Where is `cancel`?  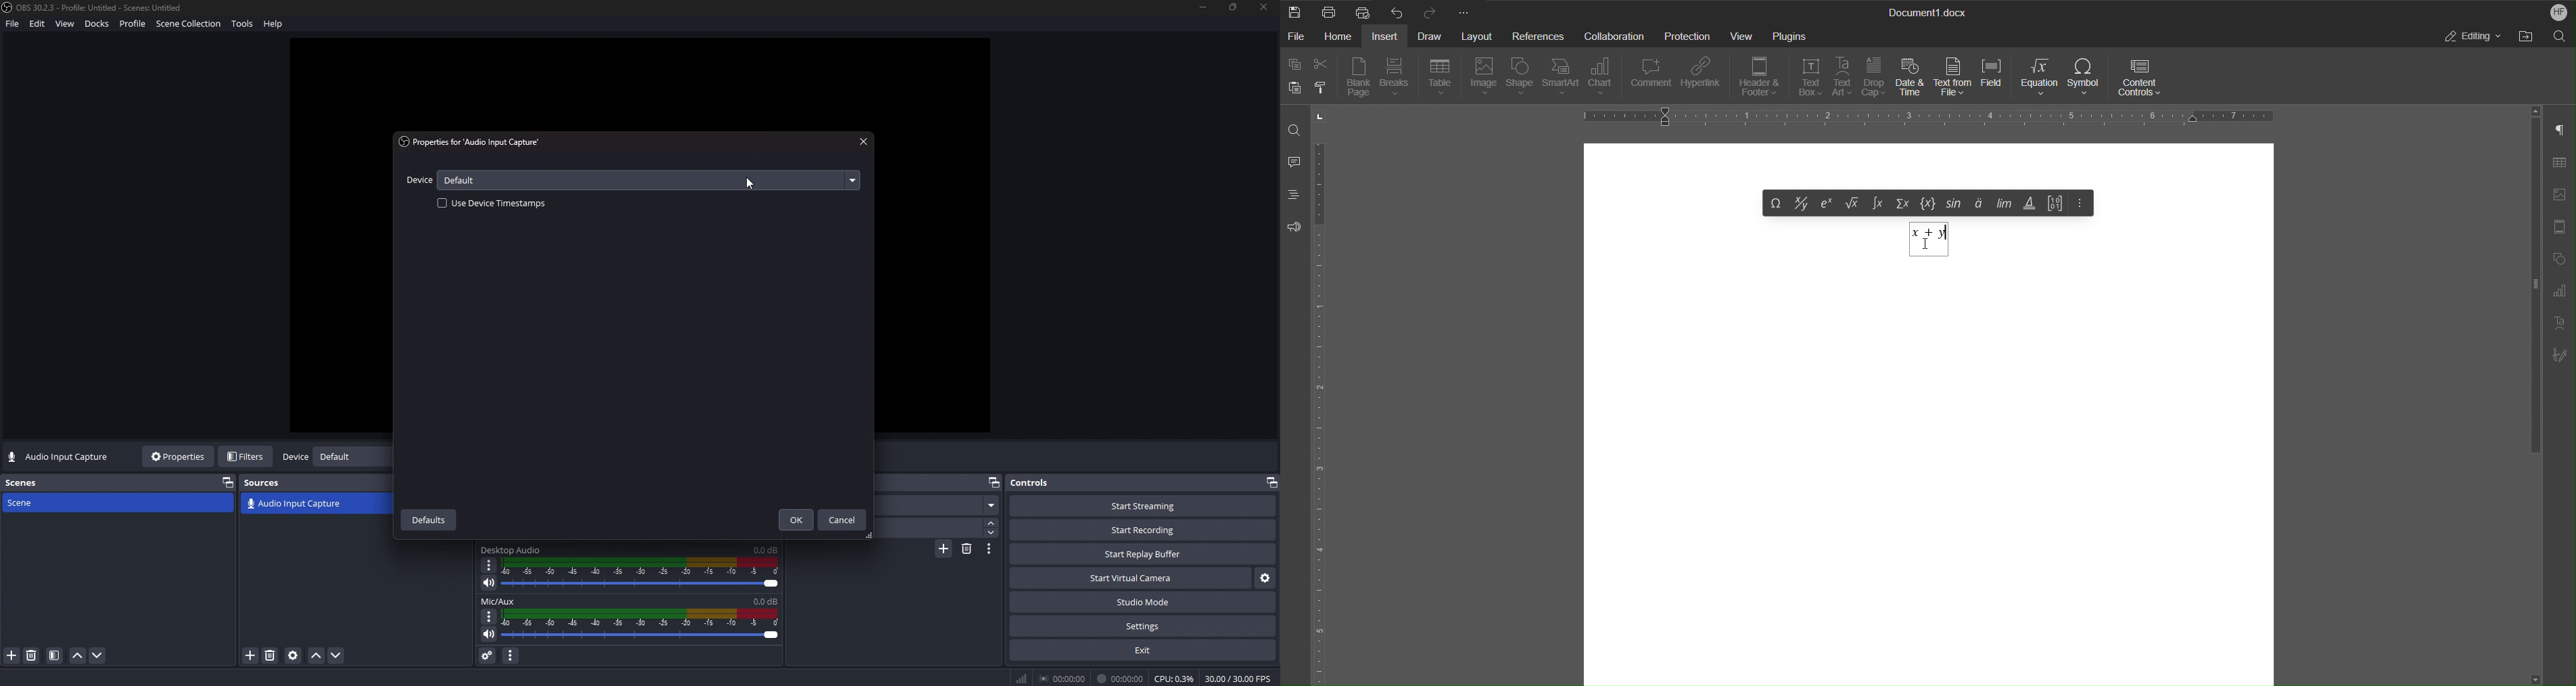
cancel is located at coordinates (843, 520).